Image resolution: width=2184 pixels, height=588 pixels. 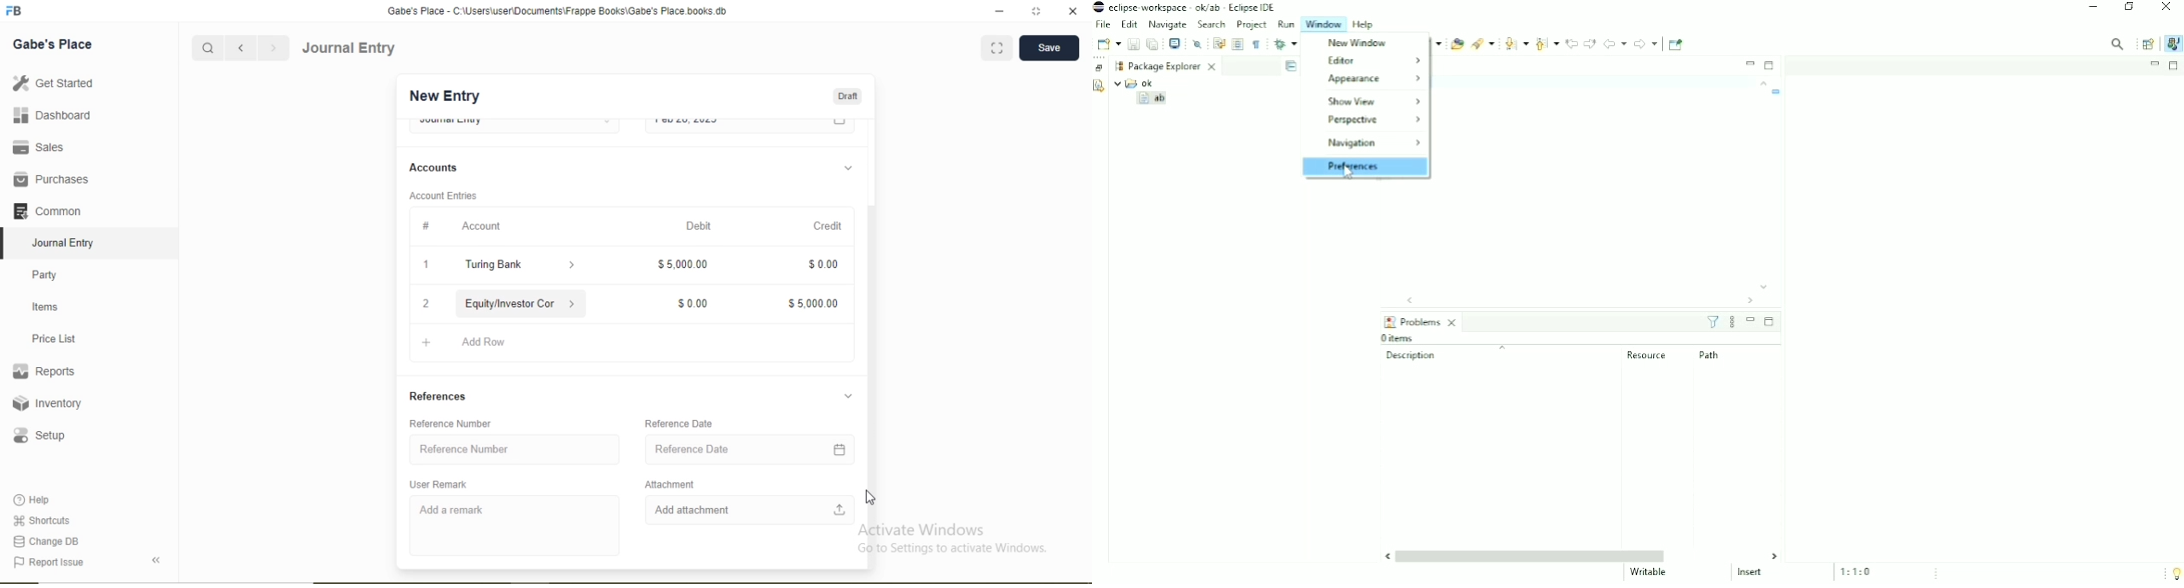 I want to click on Journal Entry, so click(x=65, y=243).